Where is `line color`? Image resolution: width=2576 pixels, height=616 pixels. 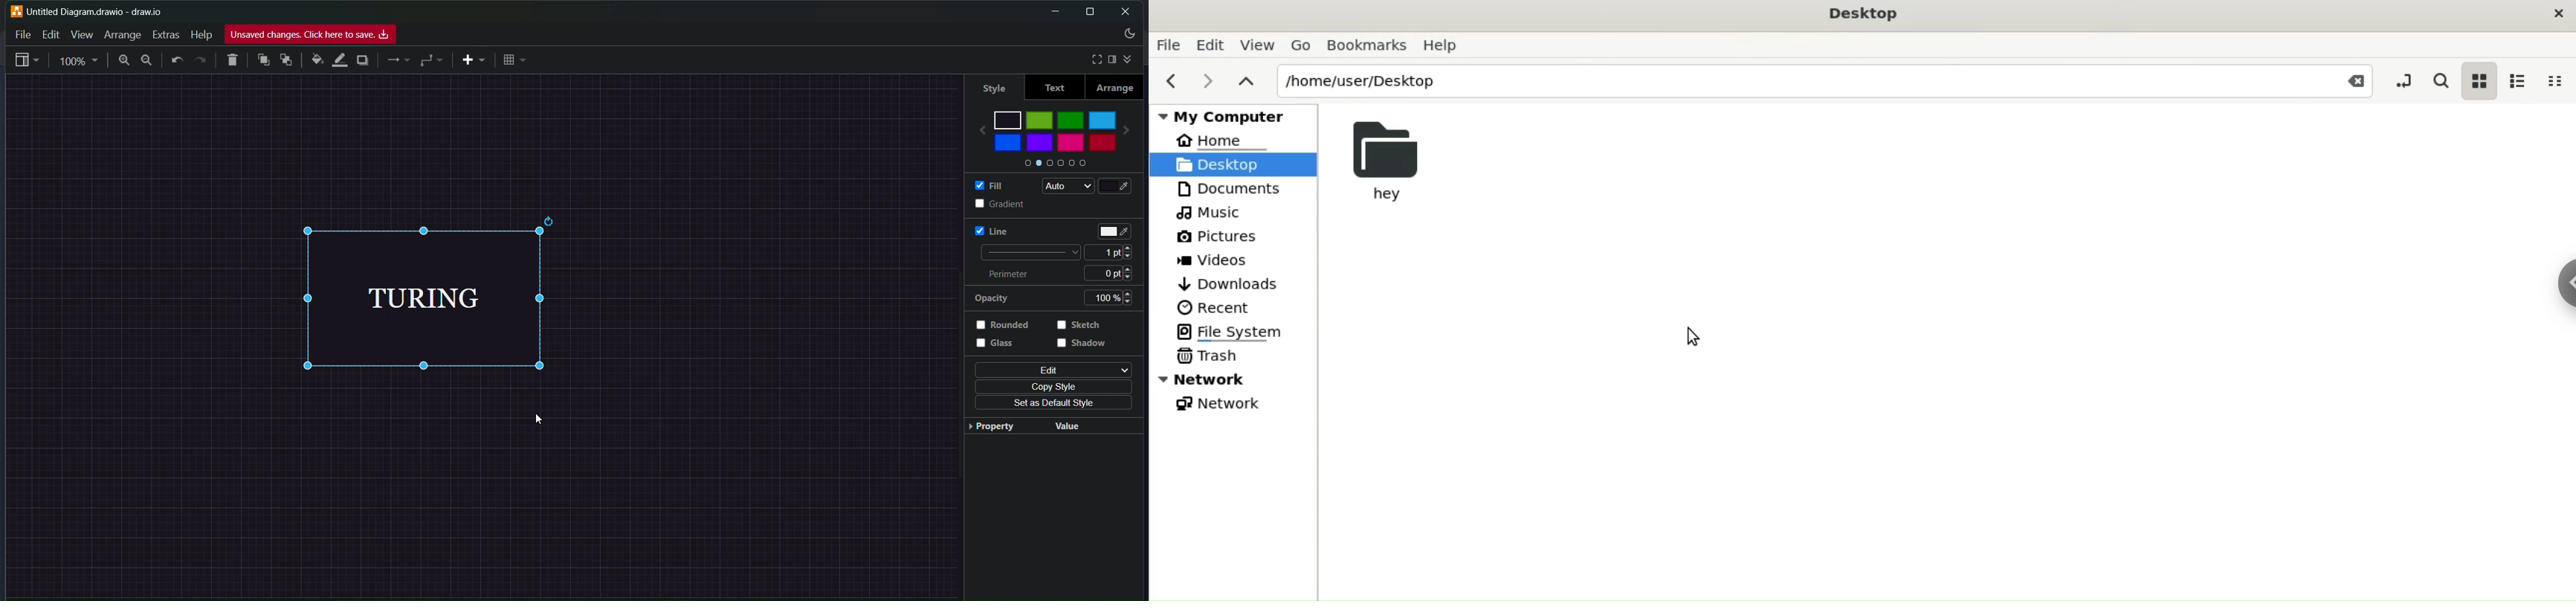
line color is located at coordinates (339, 59).